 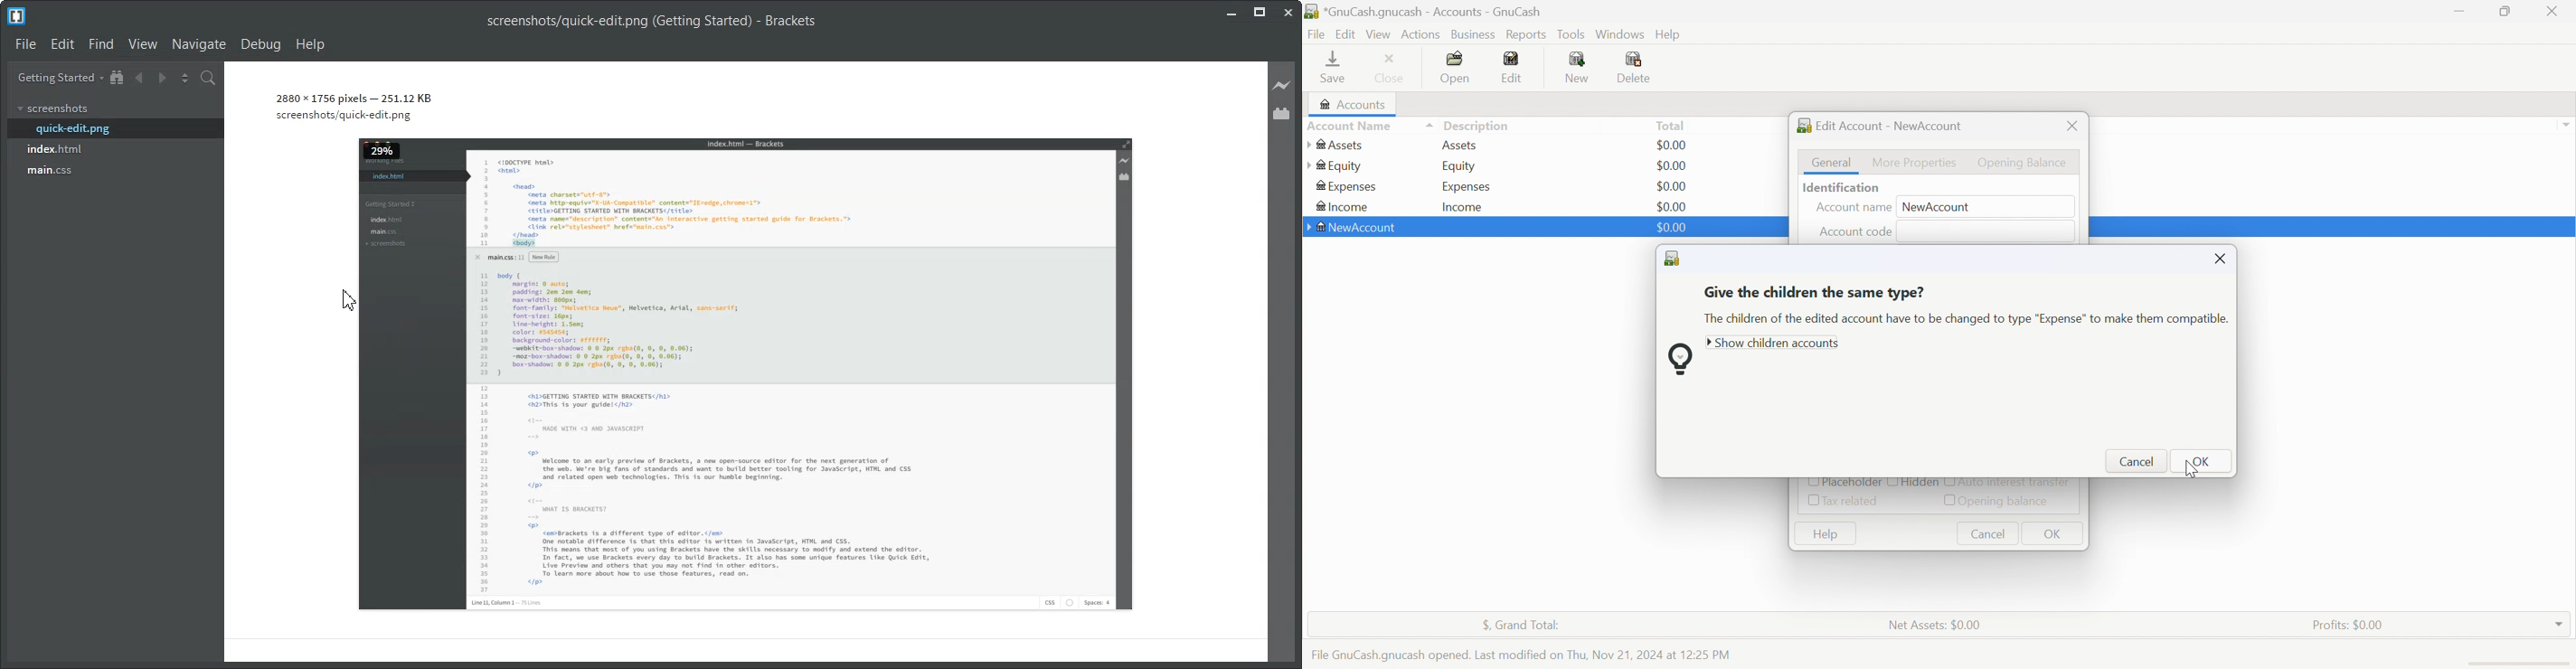 What do you see at coordinates (1341, 208) in the screenshot?
I see `Income` at bounding box center [1341, 208].